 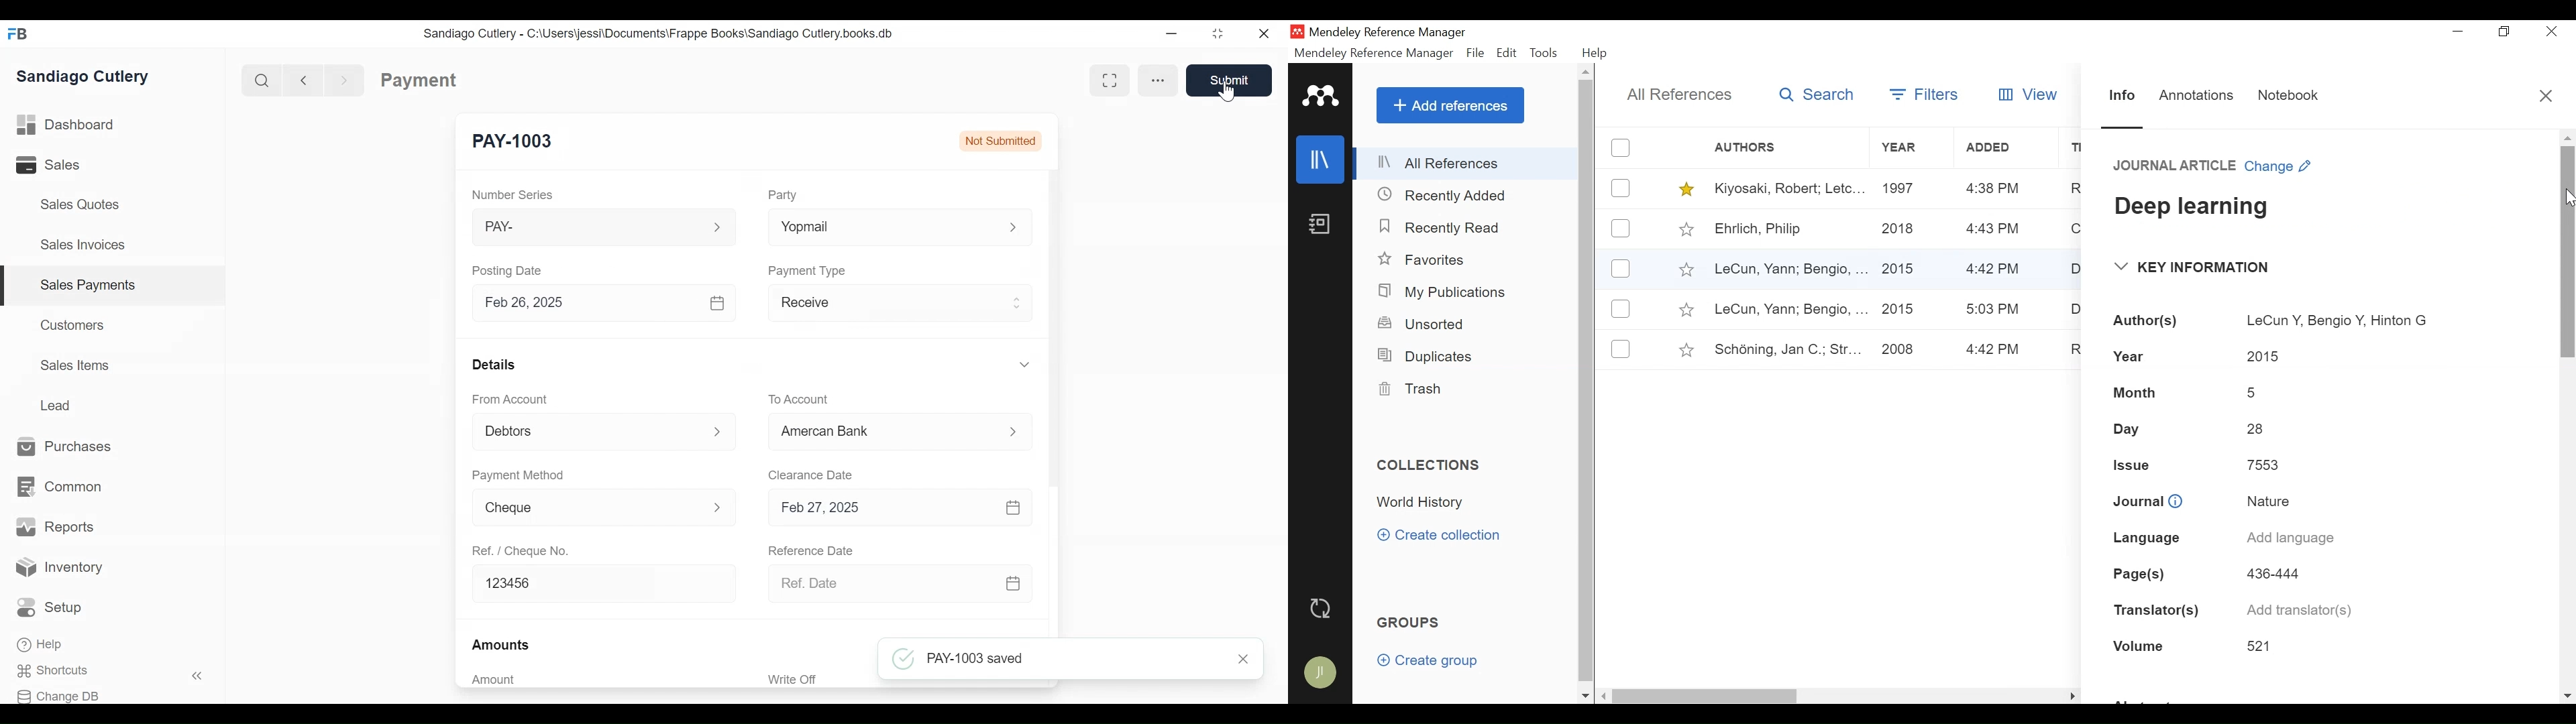 What do you see at coordinates (885, 432) in the screenshot?
I see `American Bank` at bounding box center [885, 432].